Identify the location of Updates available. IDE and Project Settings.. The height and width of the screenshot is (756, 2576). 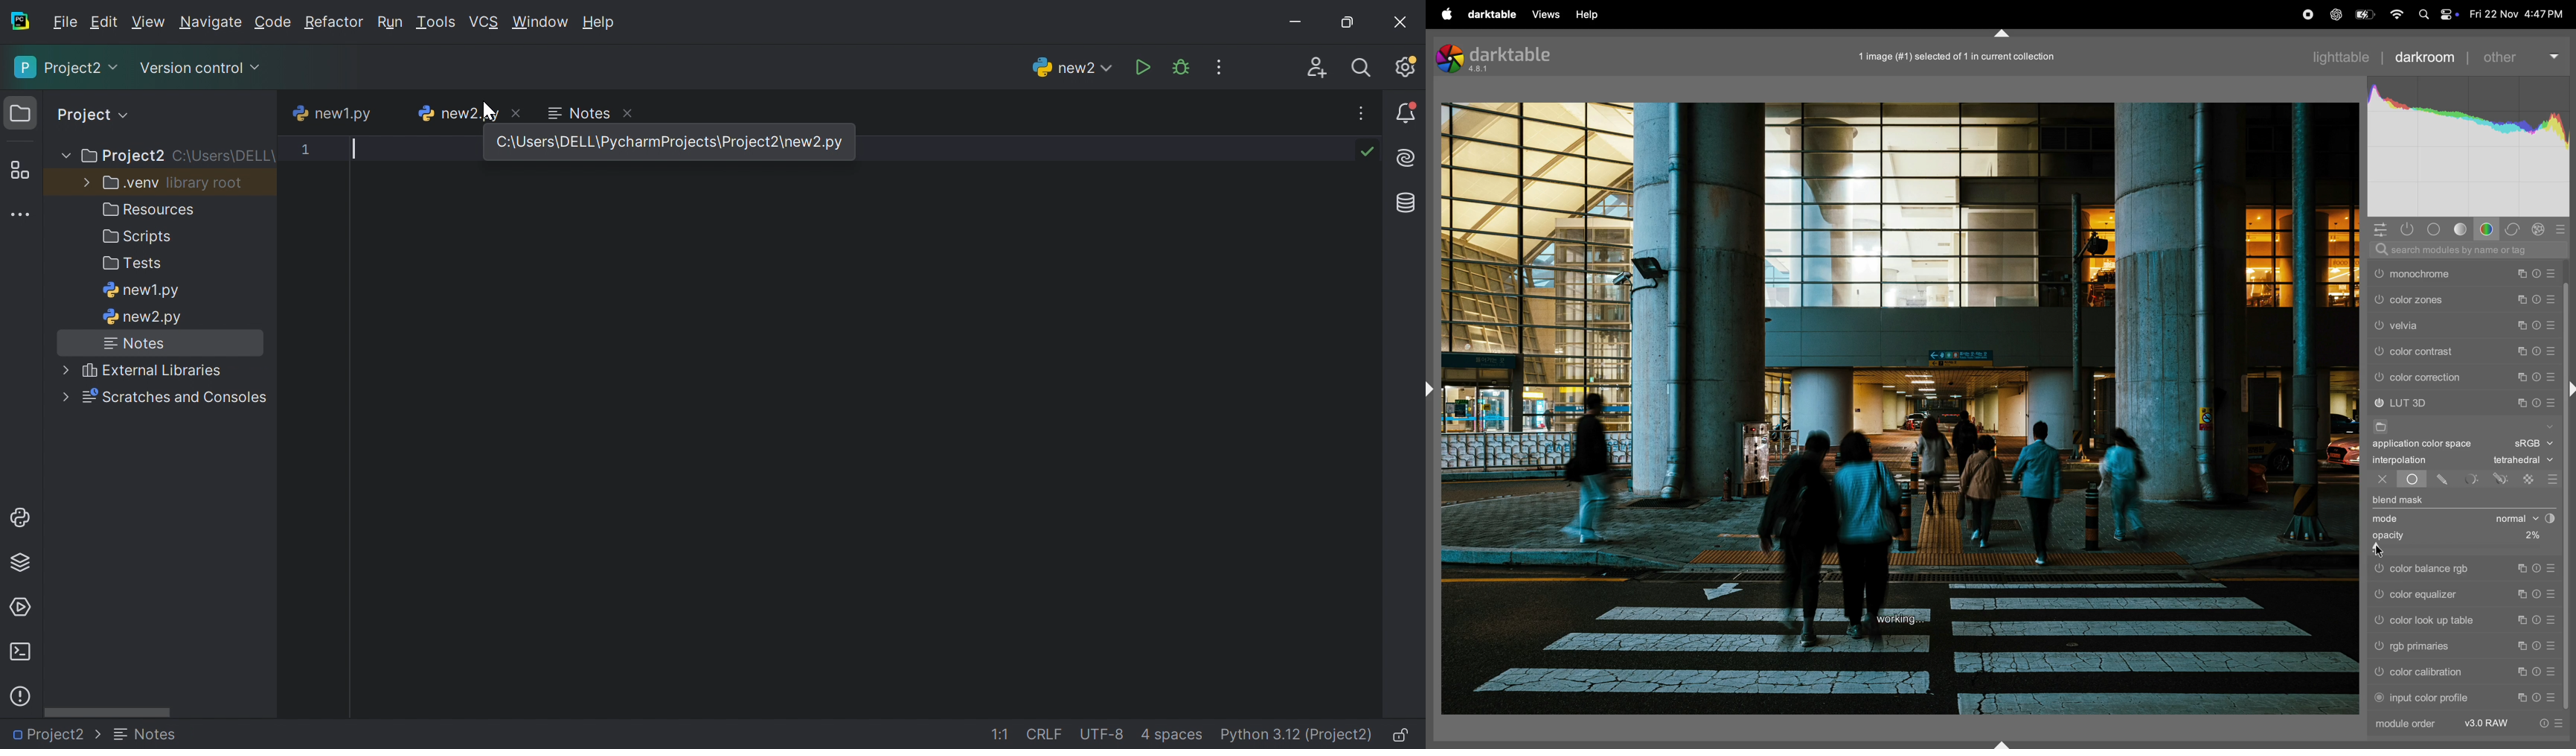
(1221, 67).